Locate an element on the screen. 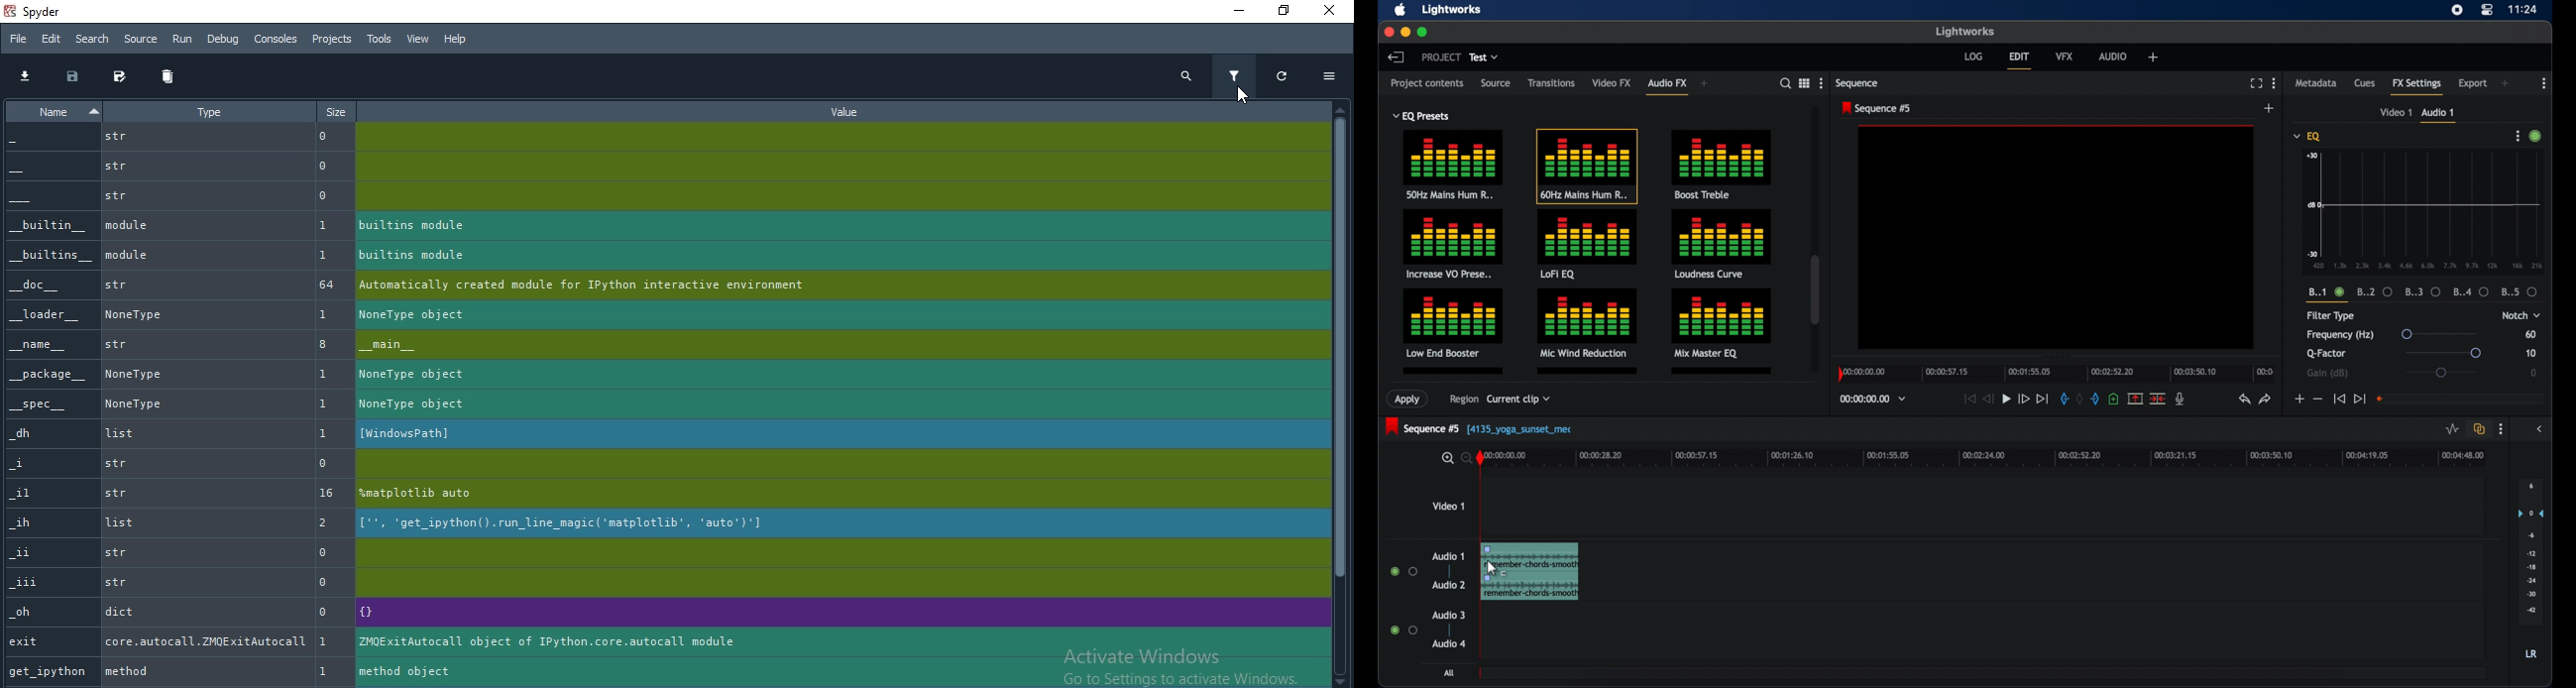 This screenshot has width=2576, height=700. 60hz is located at coordinates (1586, 166).